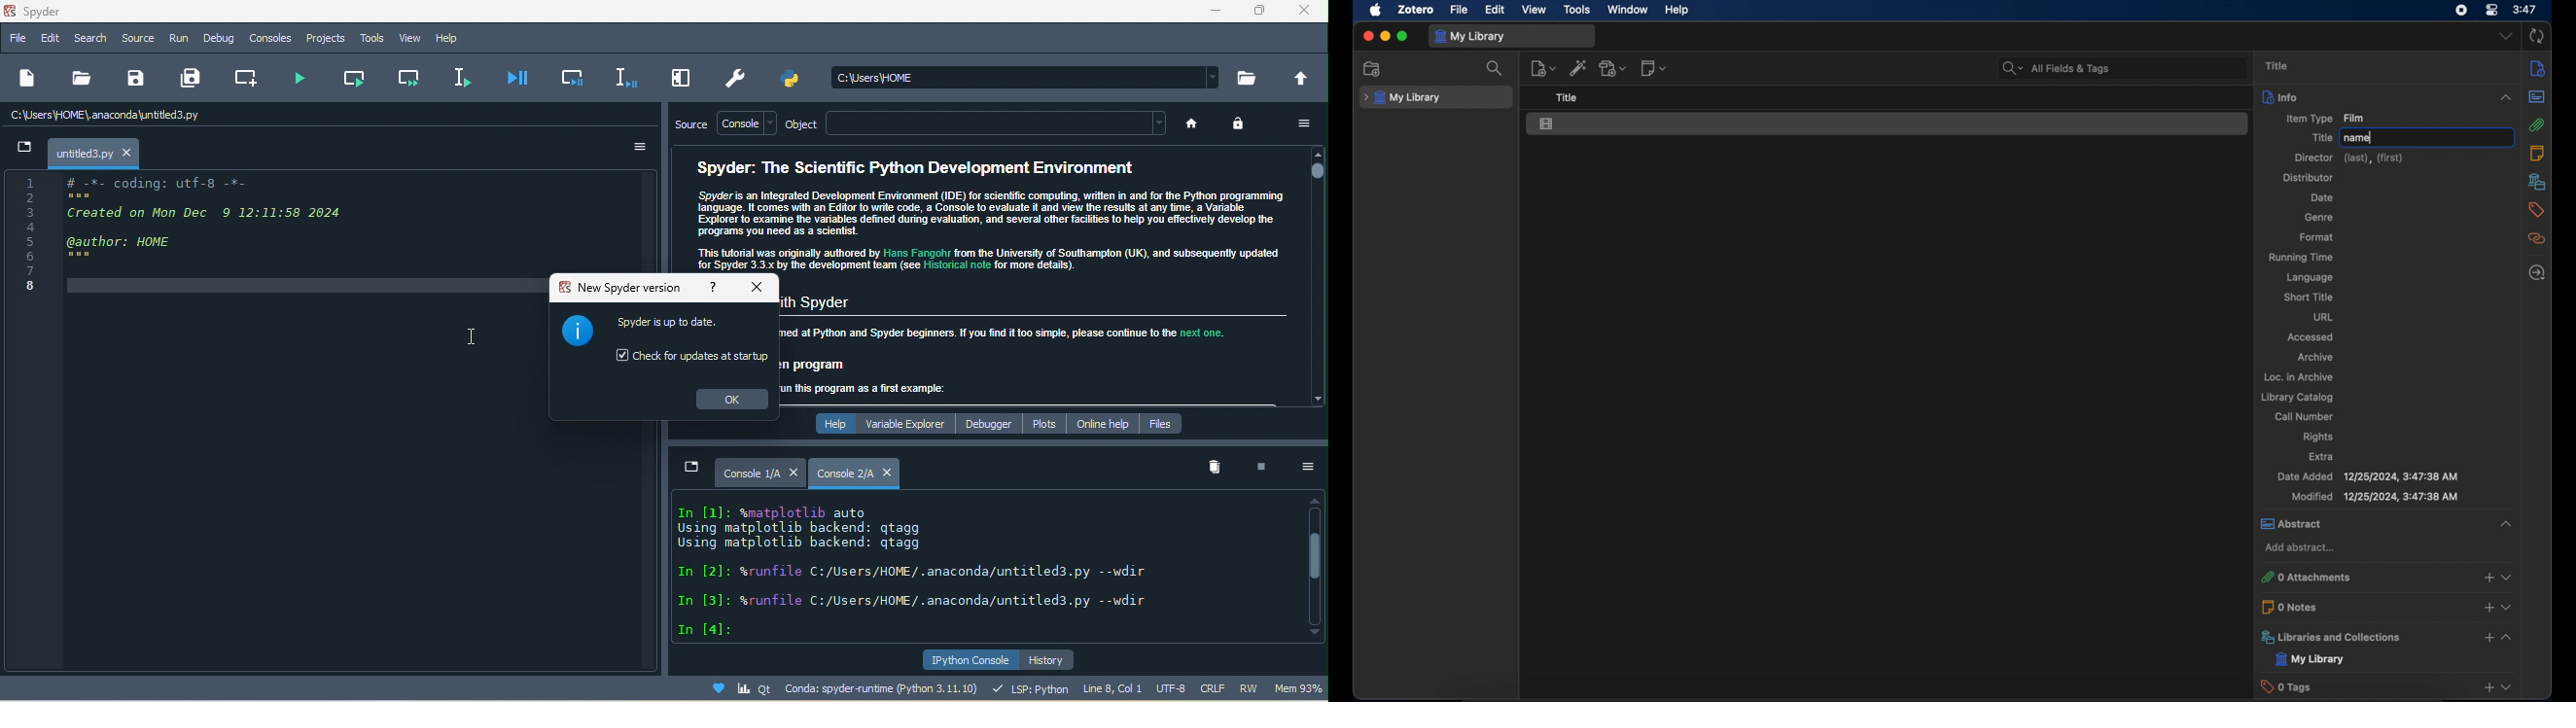 The width and height of the screenshot is (2576, 728). What do you see at coordinates (2322, 457) in the screenshot?
I see `extra` at bounding box center [2322, 457].